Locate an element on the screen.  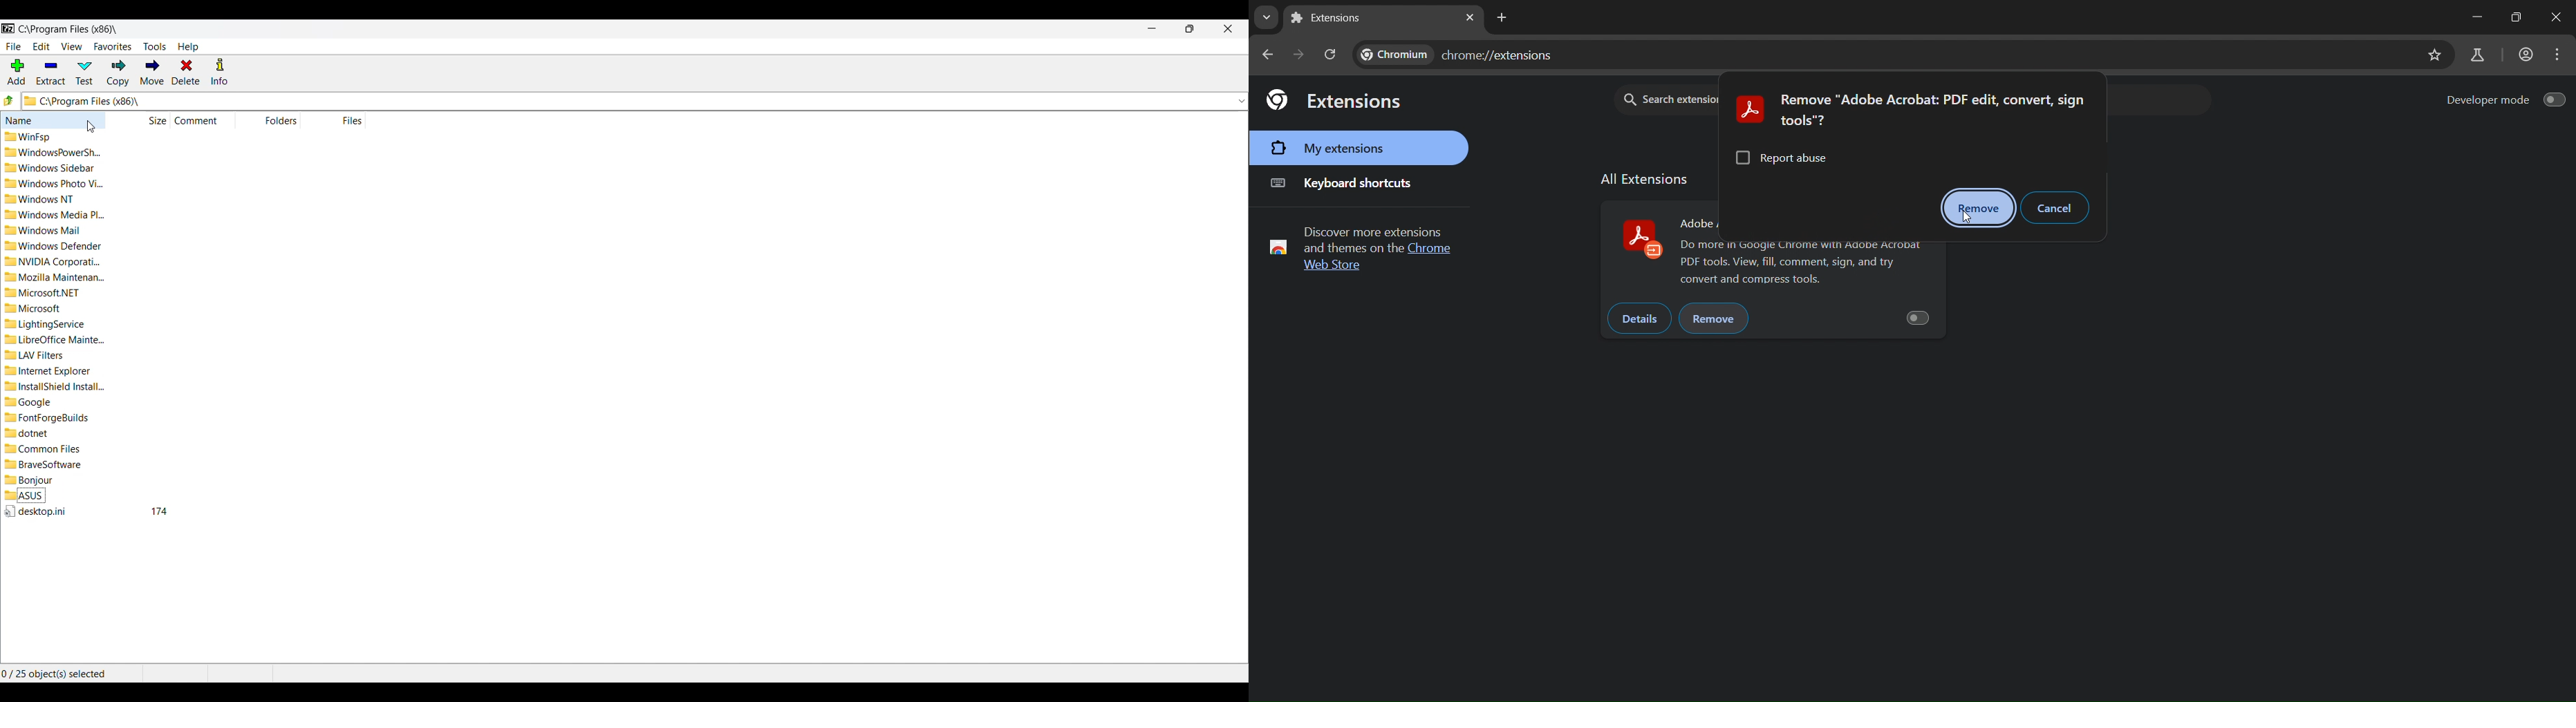
my extensions is located at coordinates (1330, 149).